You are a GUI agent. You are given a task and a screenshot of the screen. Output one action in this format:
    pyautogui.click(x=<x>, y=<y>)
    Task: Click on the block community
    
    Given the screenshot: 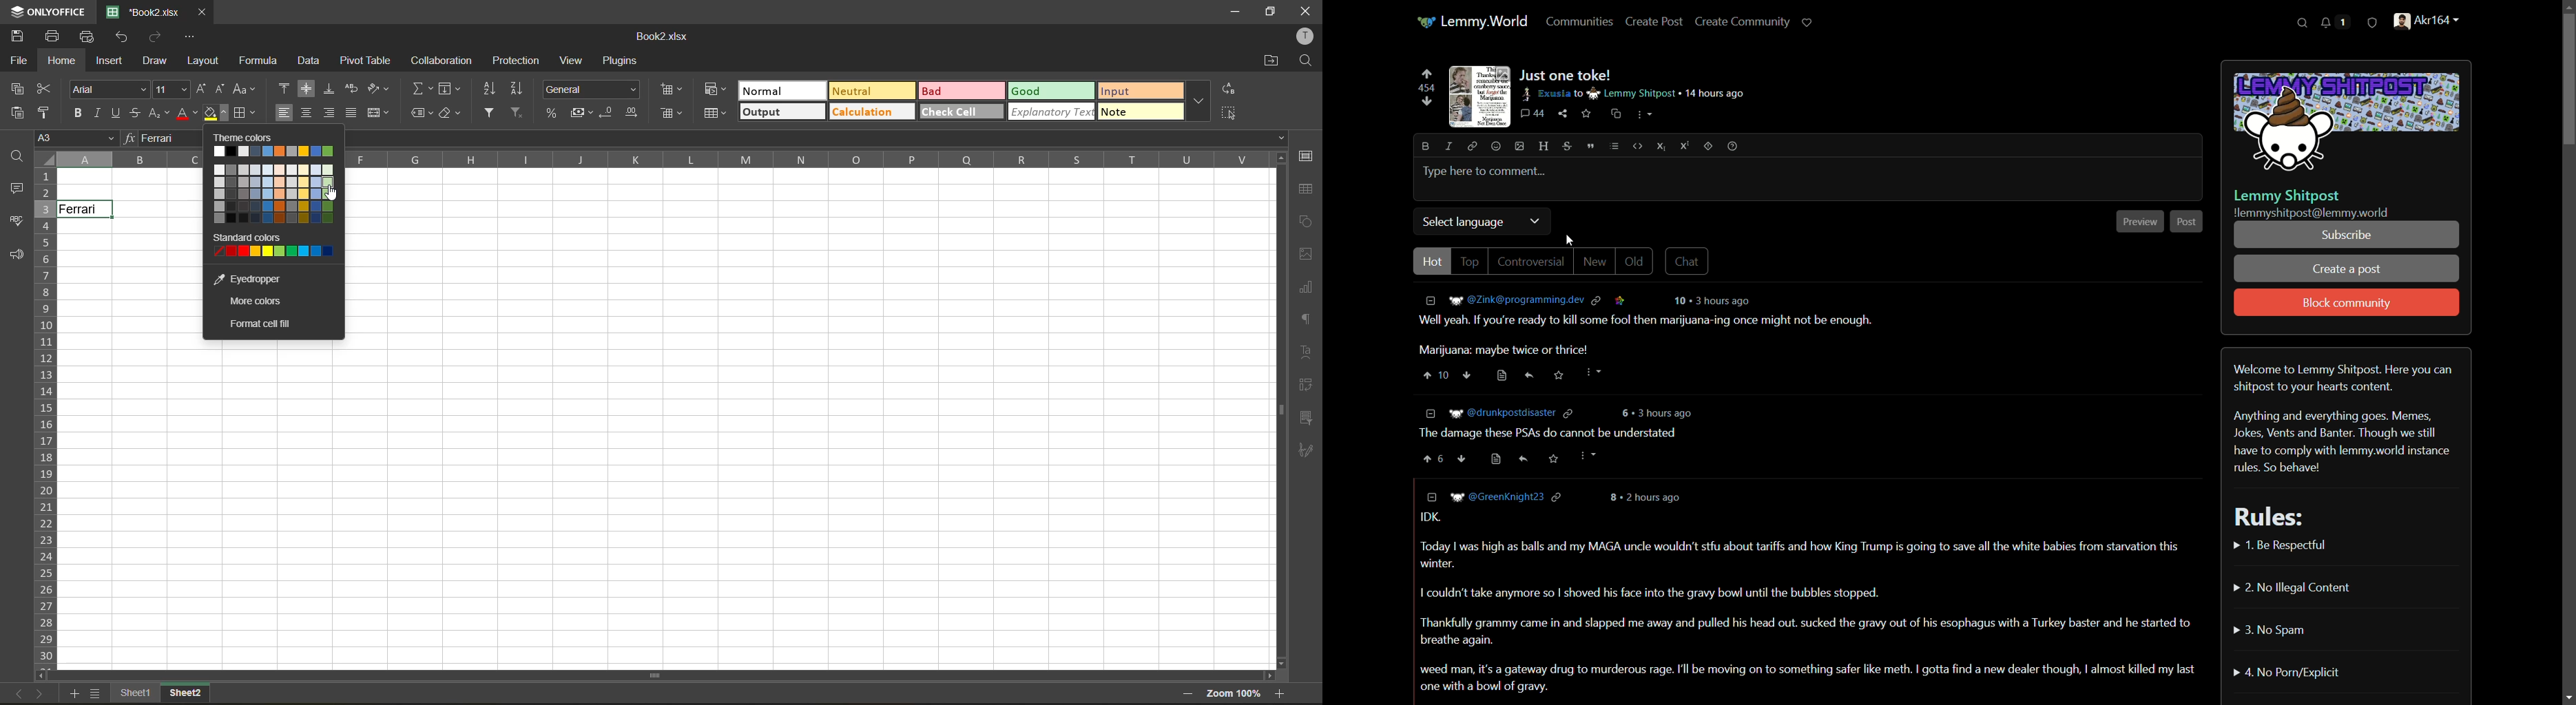 What is the action you would take?
    pyautogui.click(x=2346, y=303)
    